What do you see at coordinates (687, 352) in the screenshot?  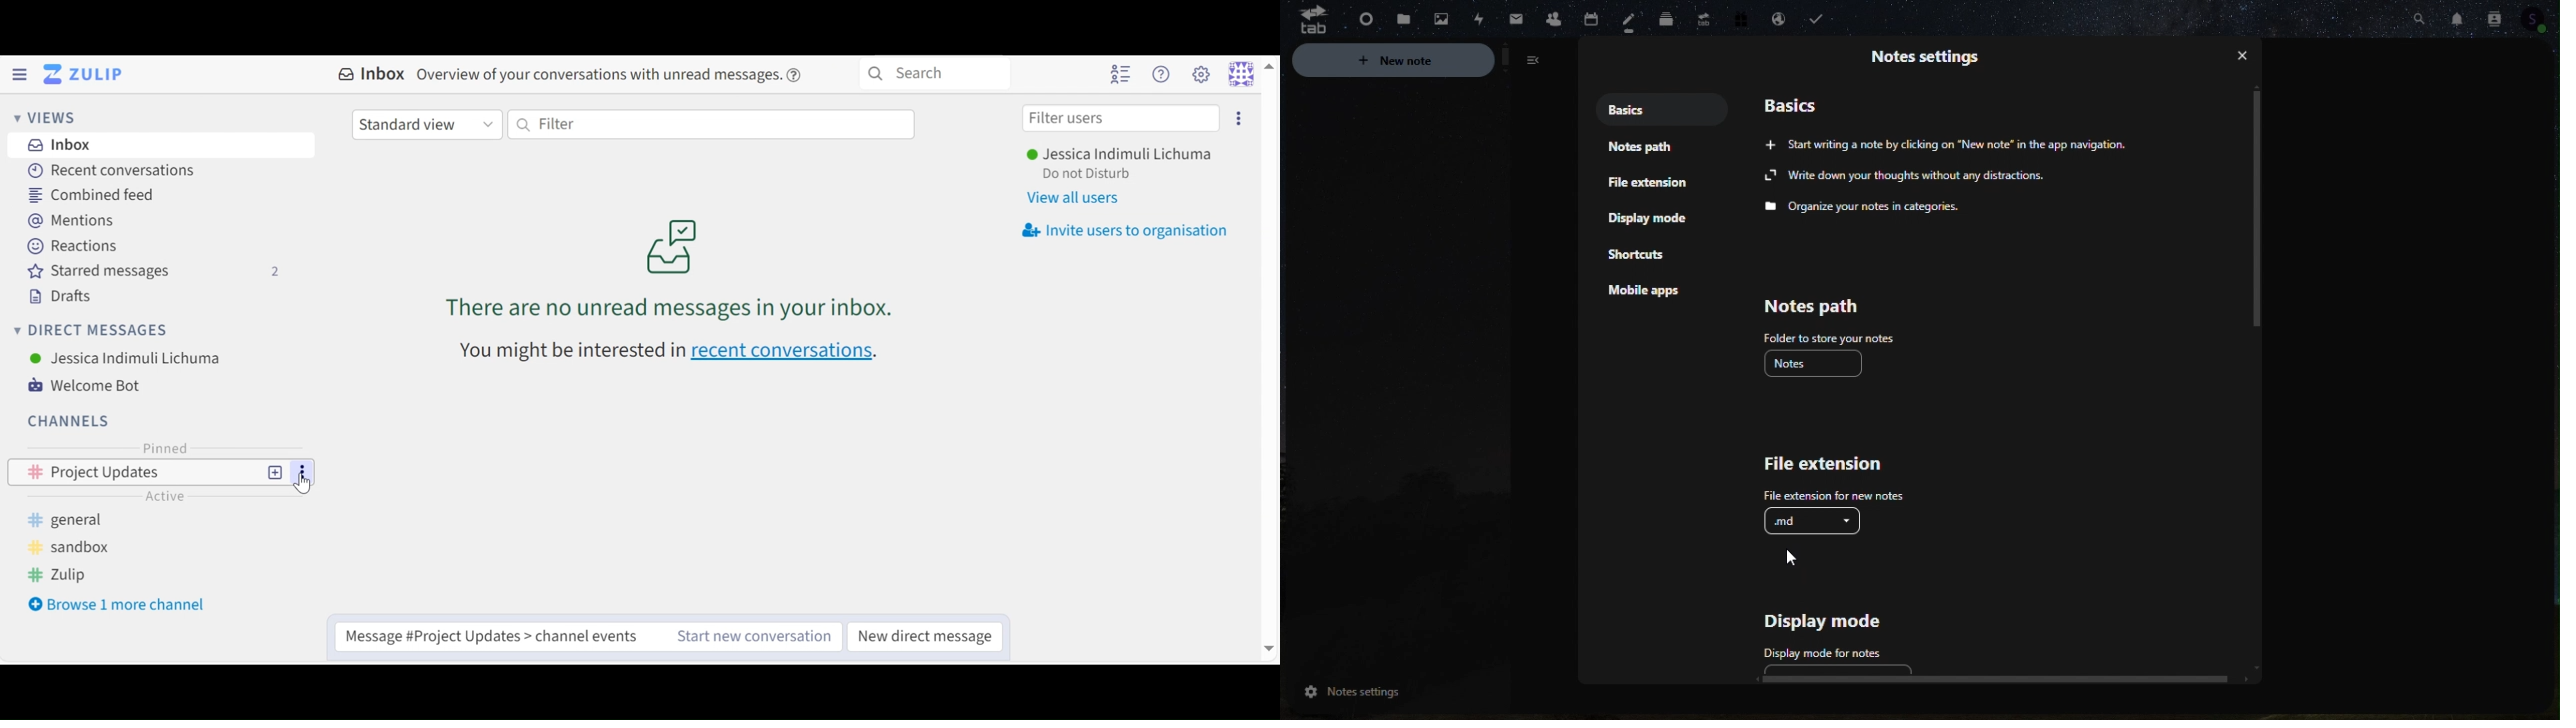 I see `recen conversations` at bounding box center [687, 352].